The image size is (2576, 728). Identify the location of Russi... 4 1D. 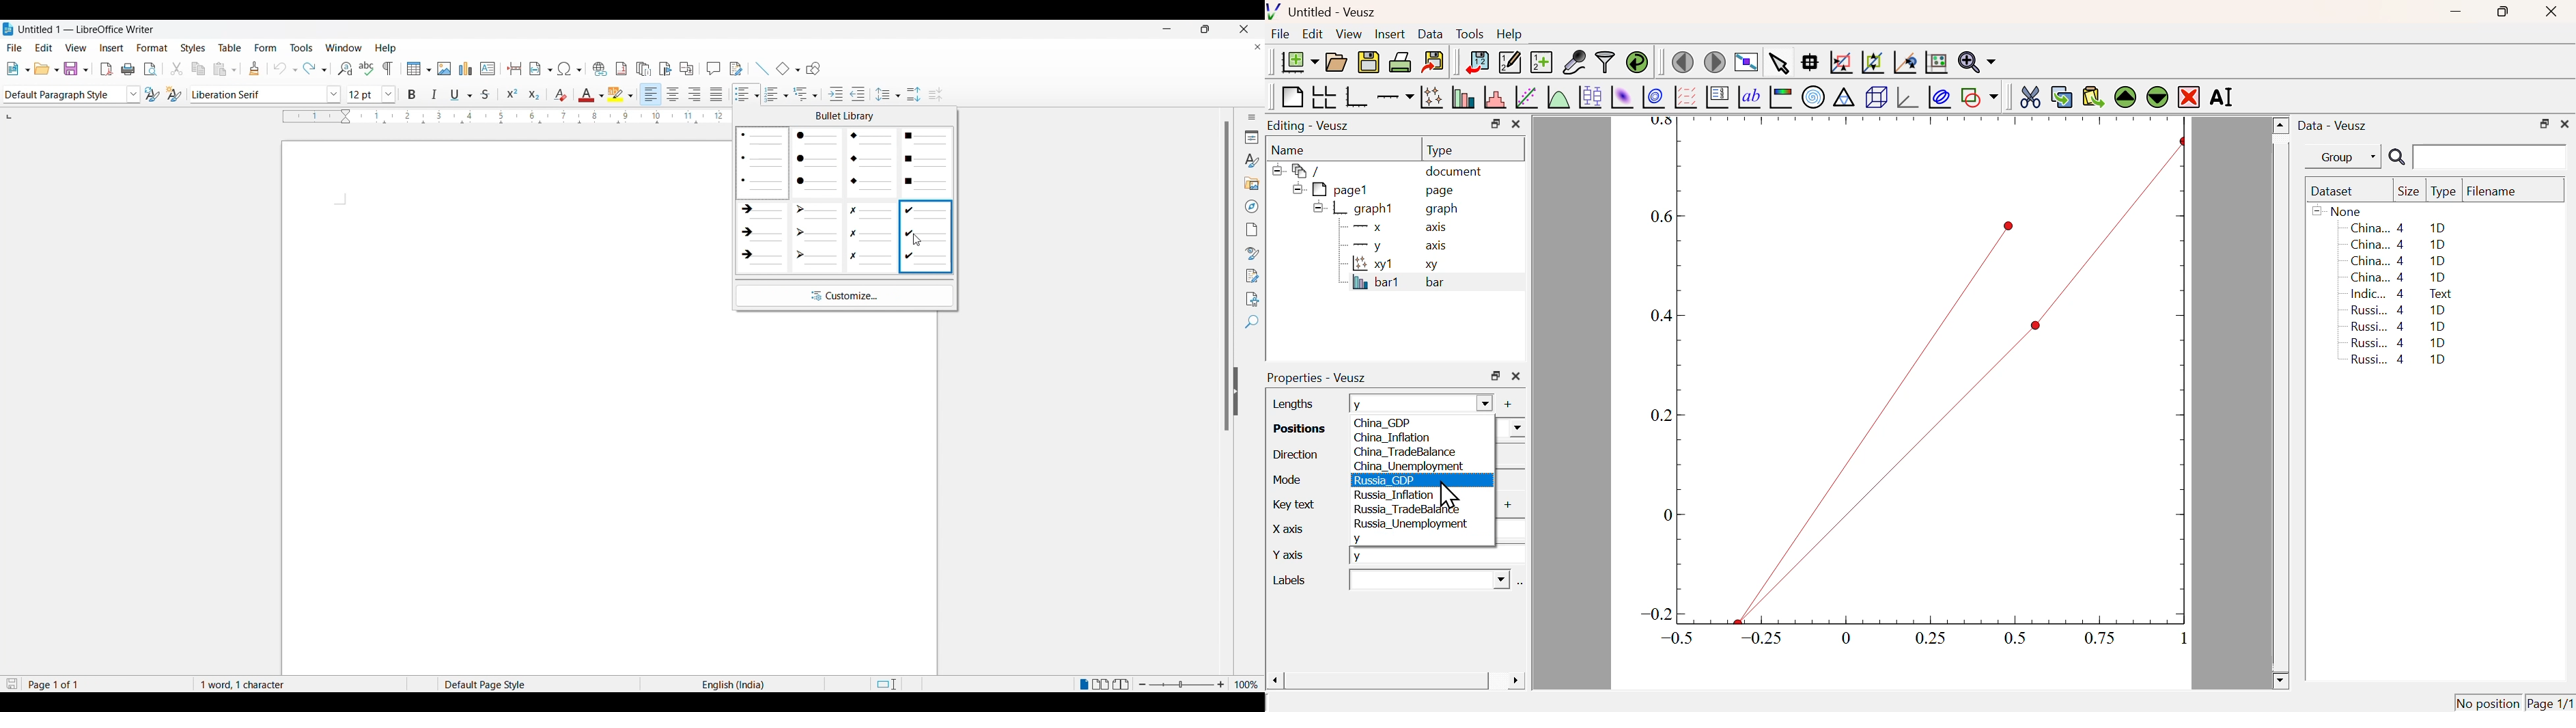
(2396, 342).